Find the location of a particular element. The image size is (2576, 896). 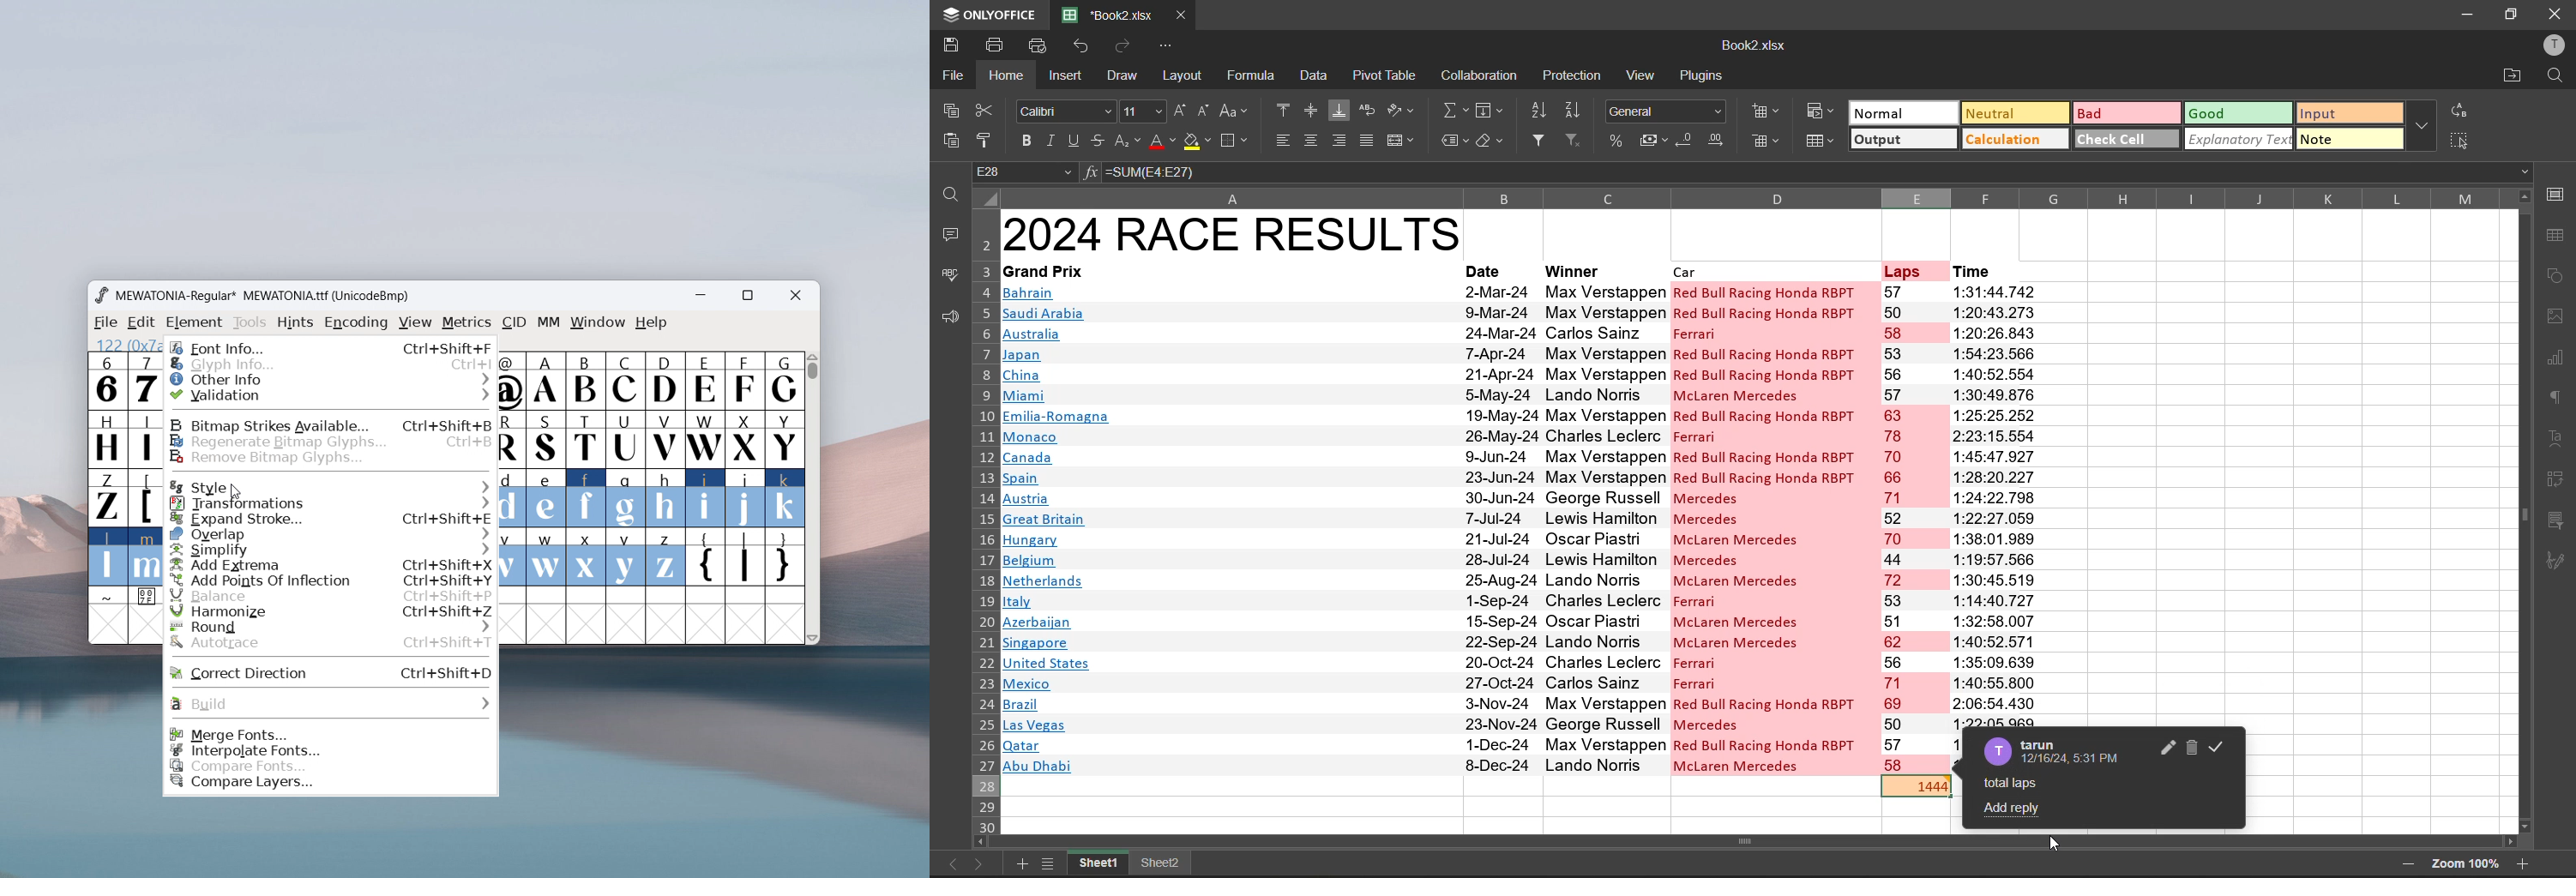

S is located at coordinates (546, 441).